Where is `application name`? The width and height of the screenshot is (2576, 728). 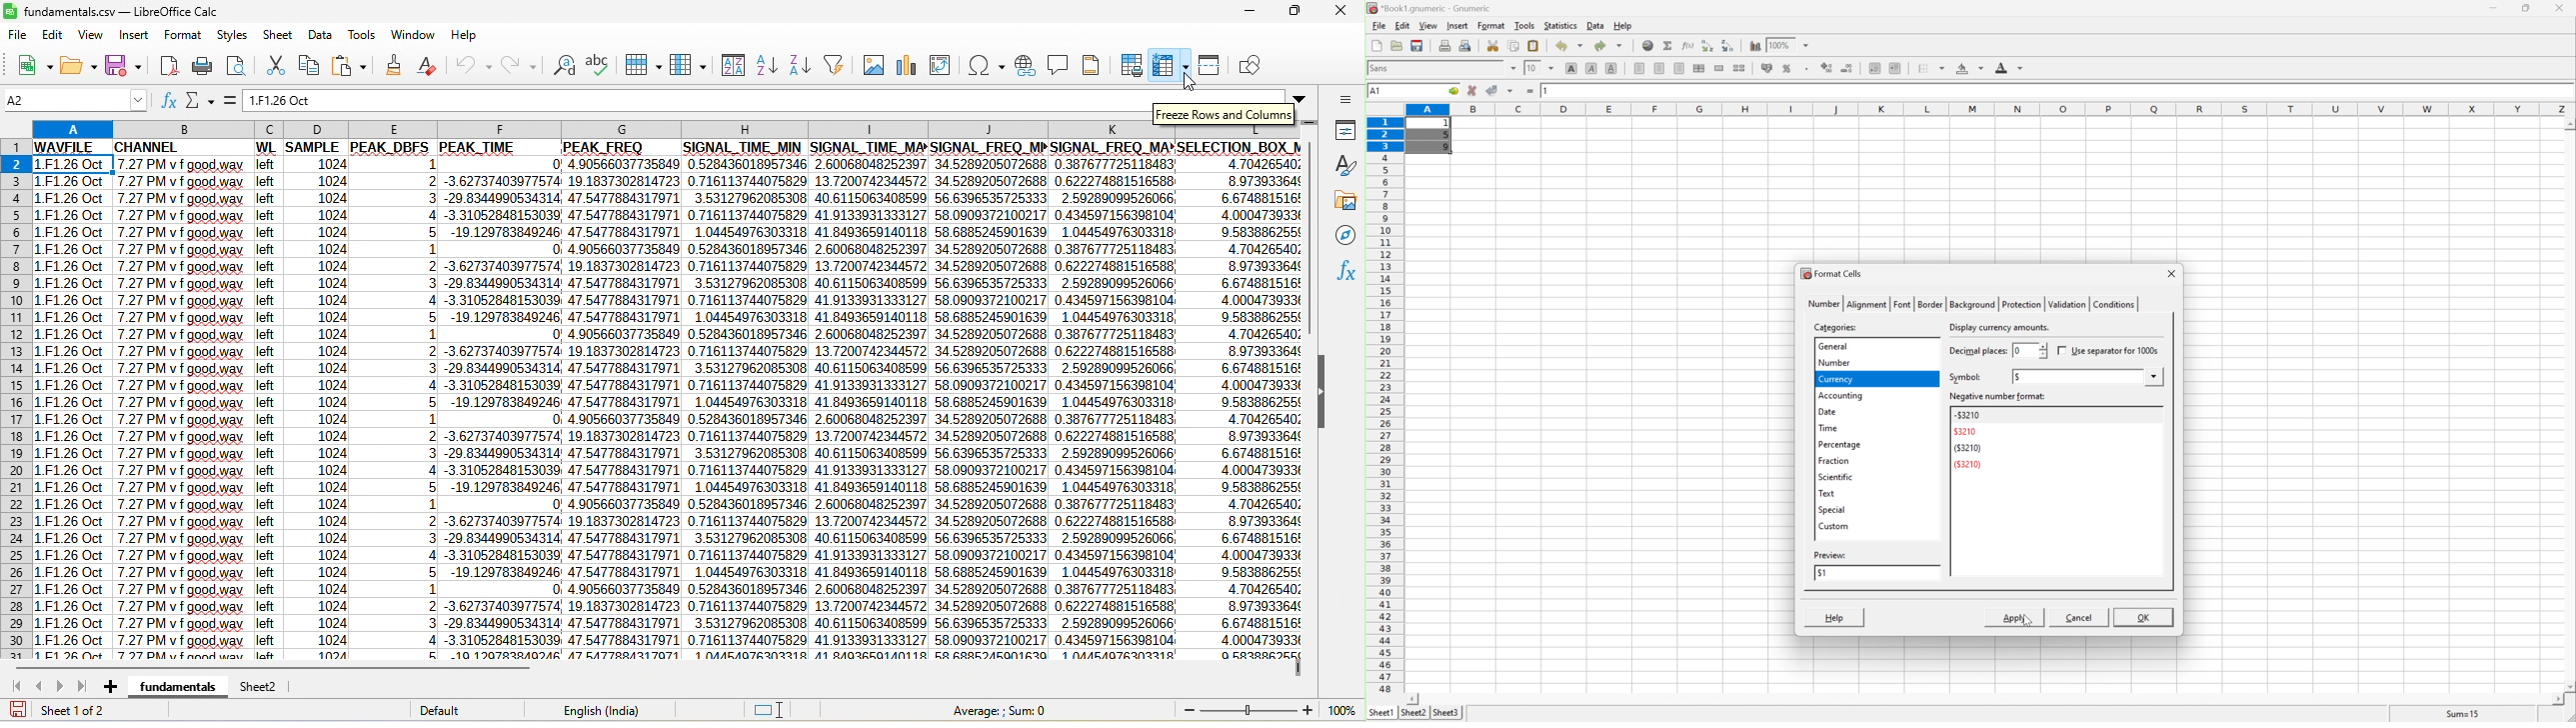
application name is located at coordinates (1432, 7).